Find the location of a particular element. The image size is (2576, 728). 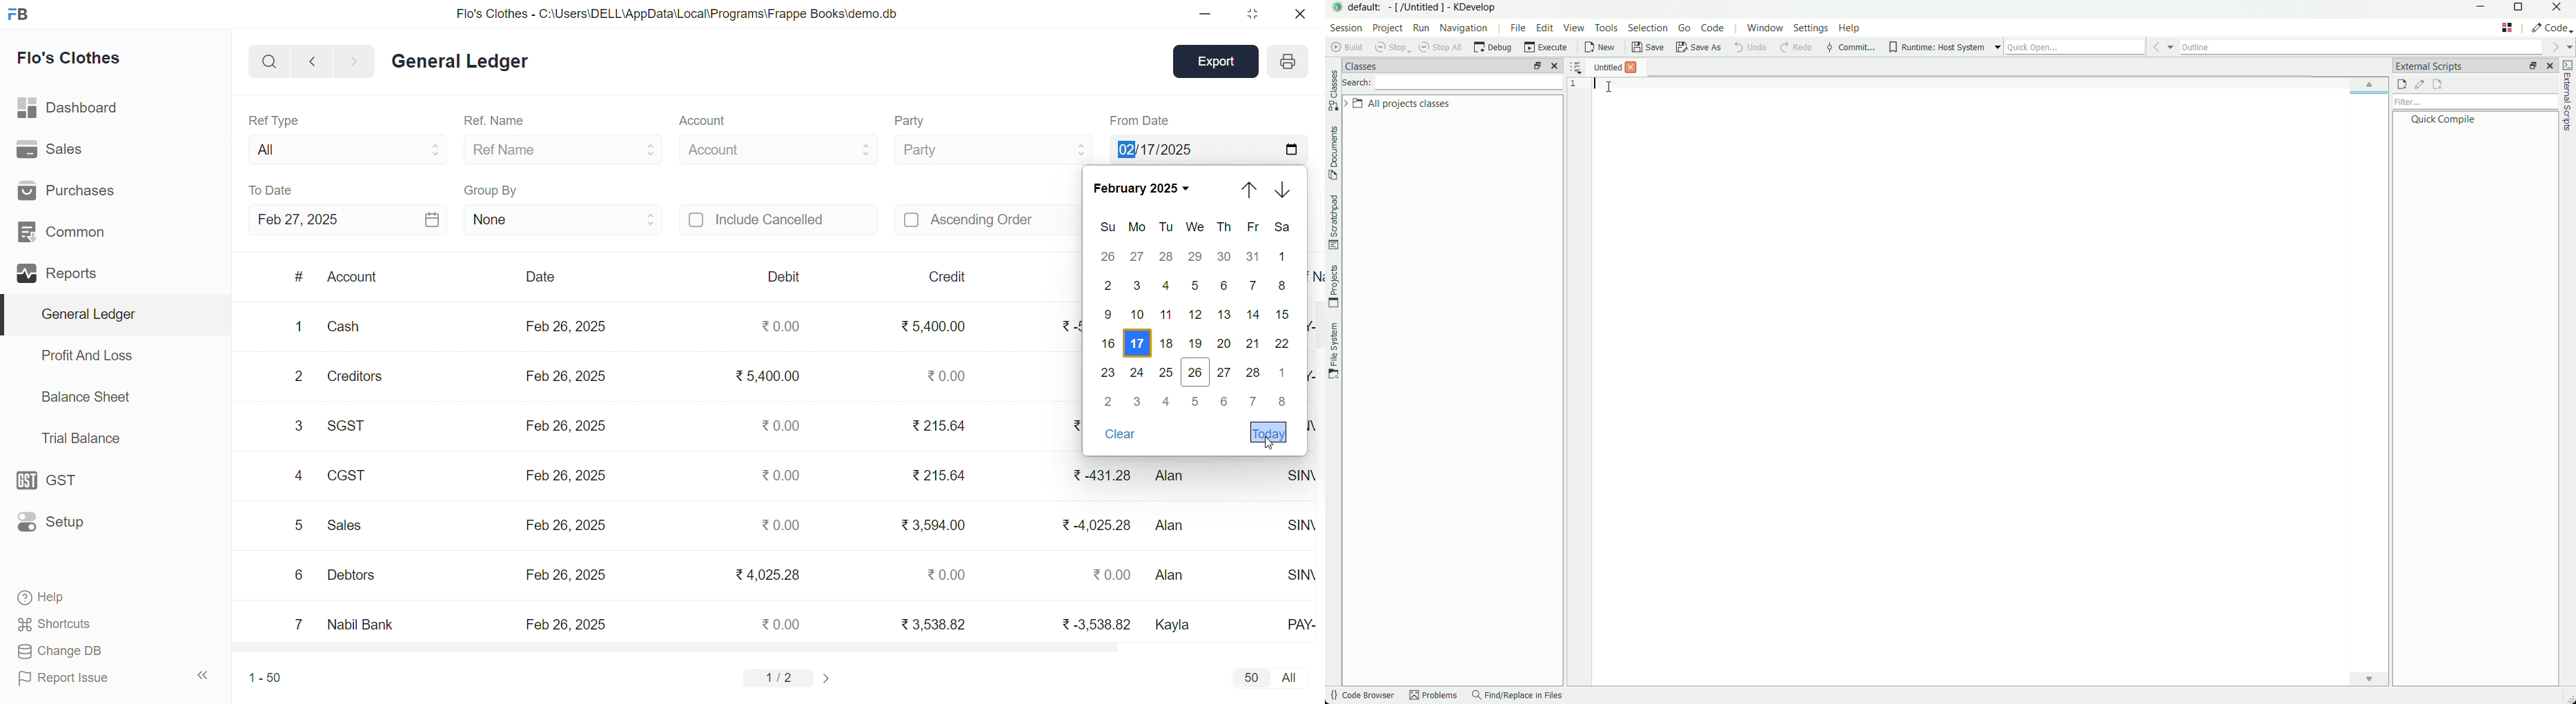

Reports is located at coordinates (59, 271).